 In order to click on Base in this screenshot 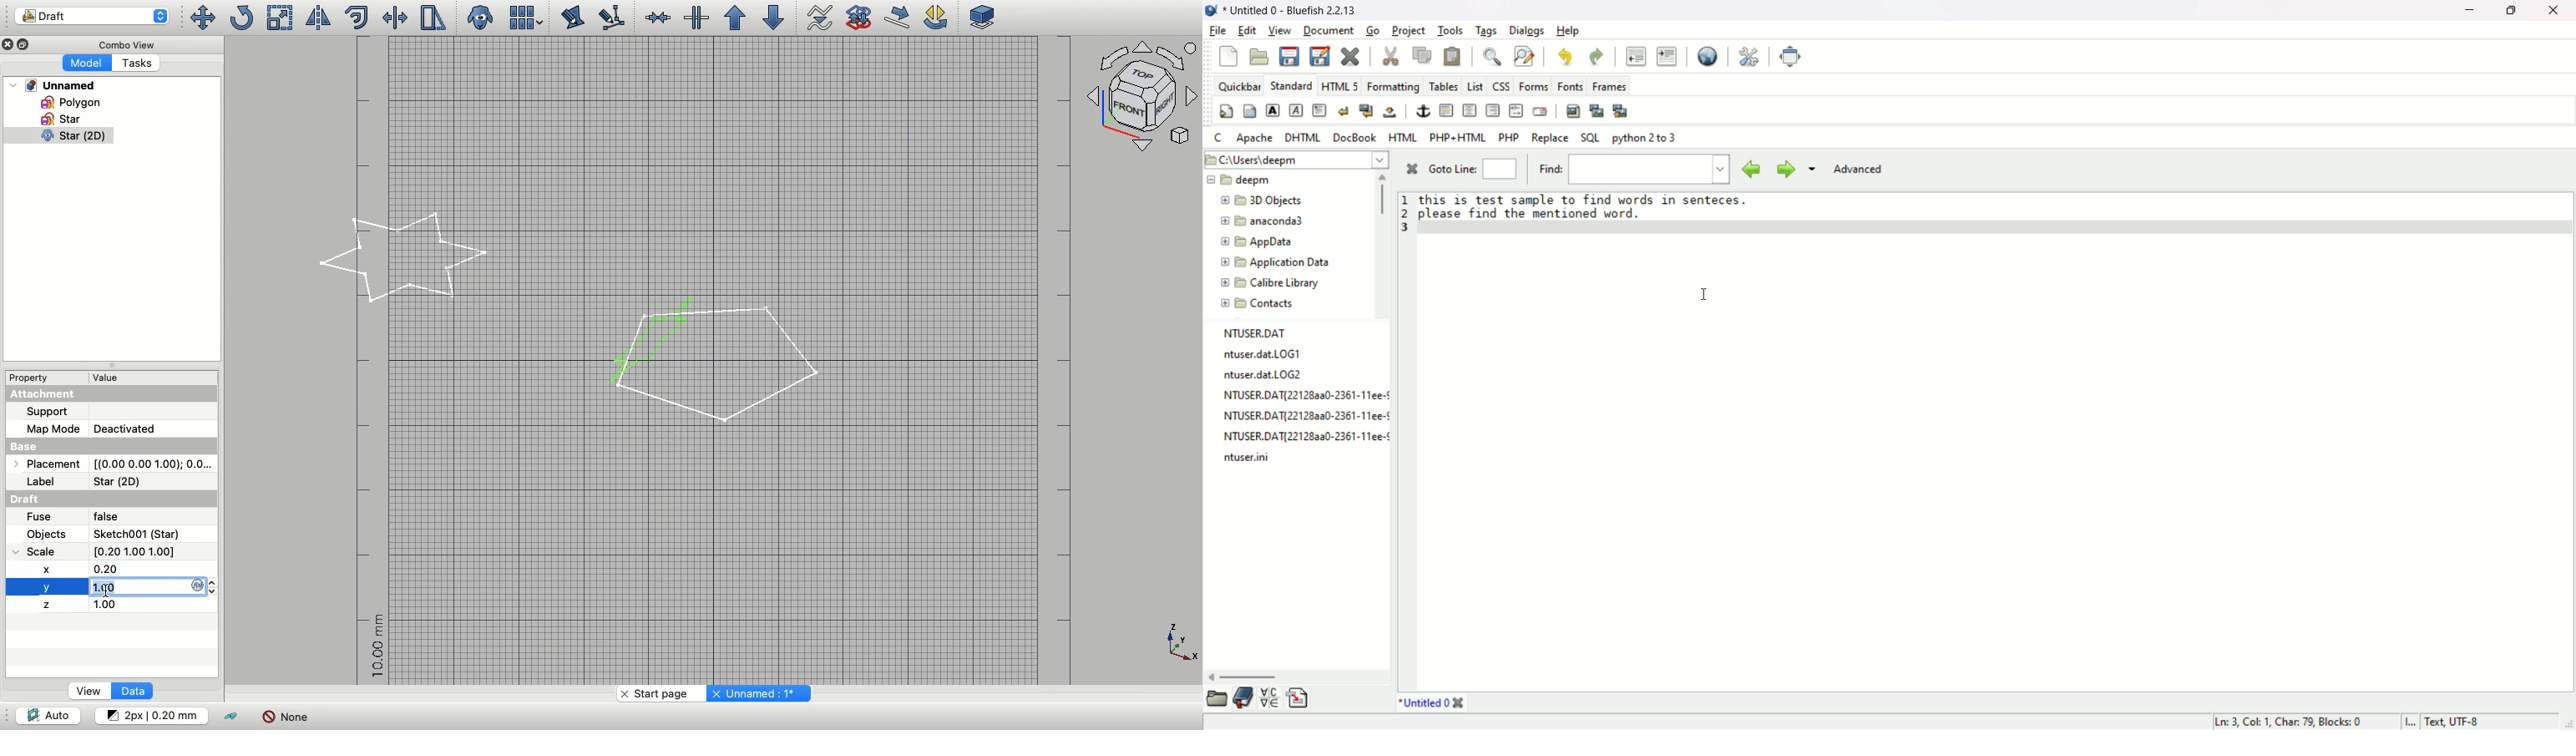, I will do `click(111, 446)`.